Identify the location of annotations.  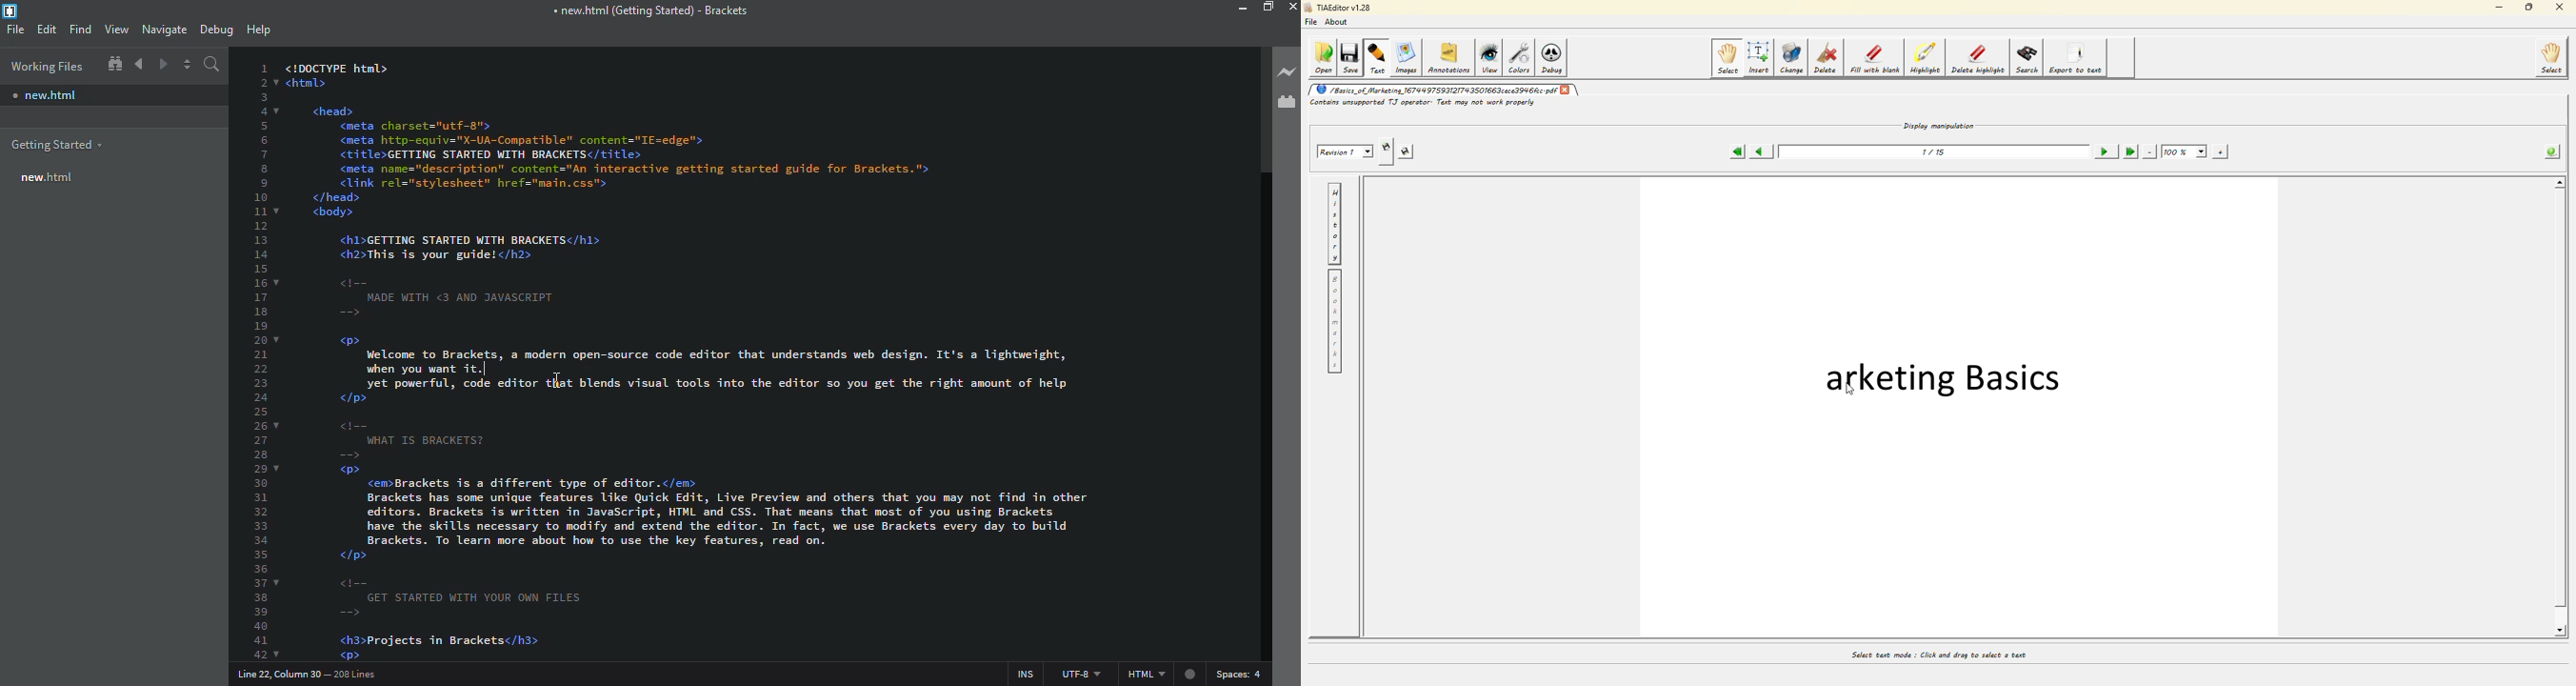
(1449, 58).